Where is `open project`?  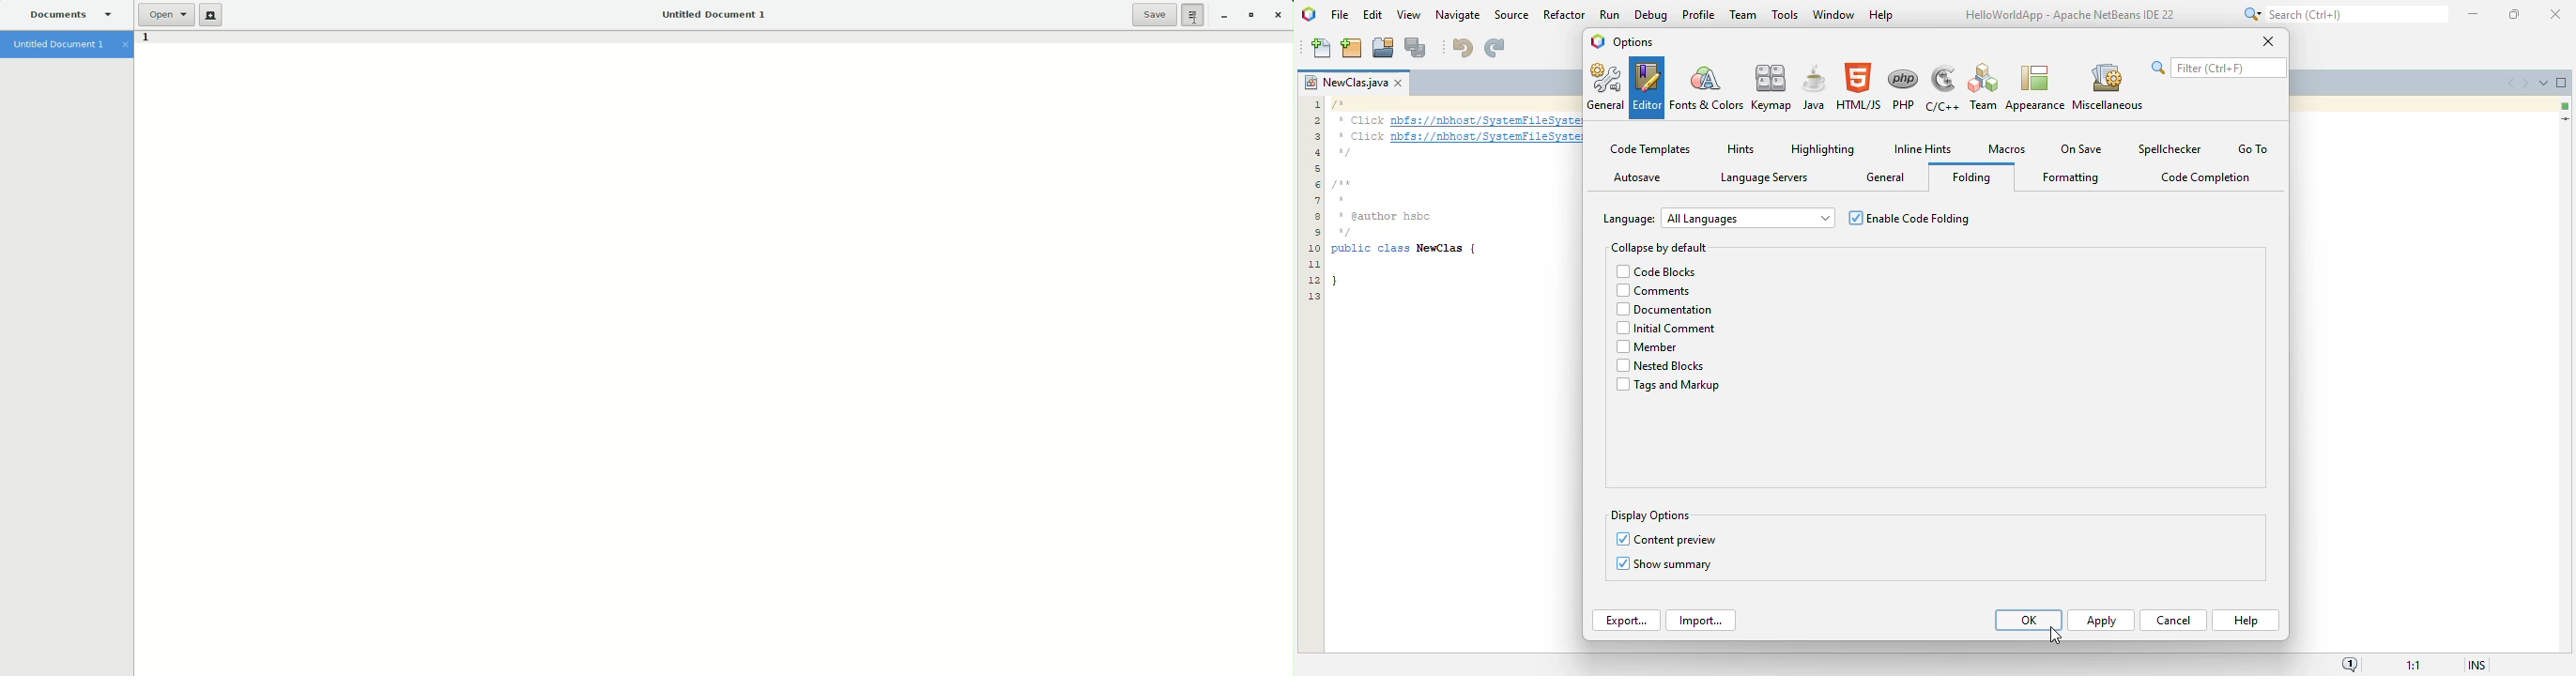
open project is located at coordinates (1383, 46).